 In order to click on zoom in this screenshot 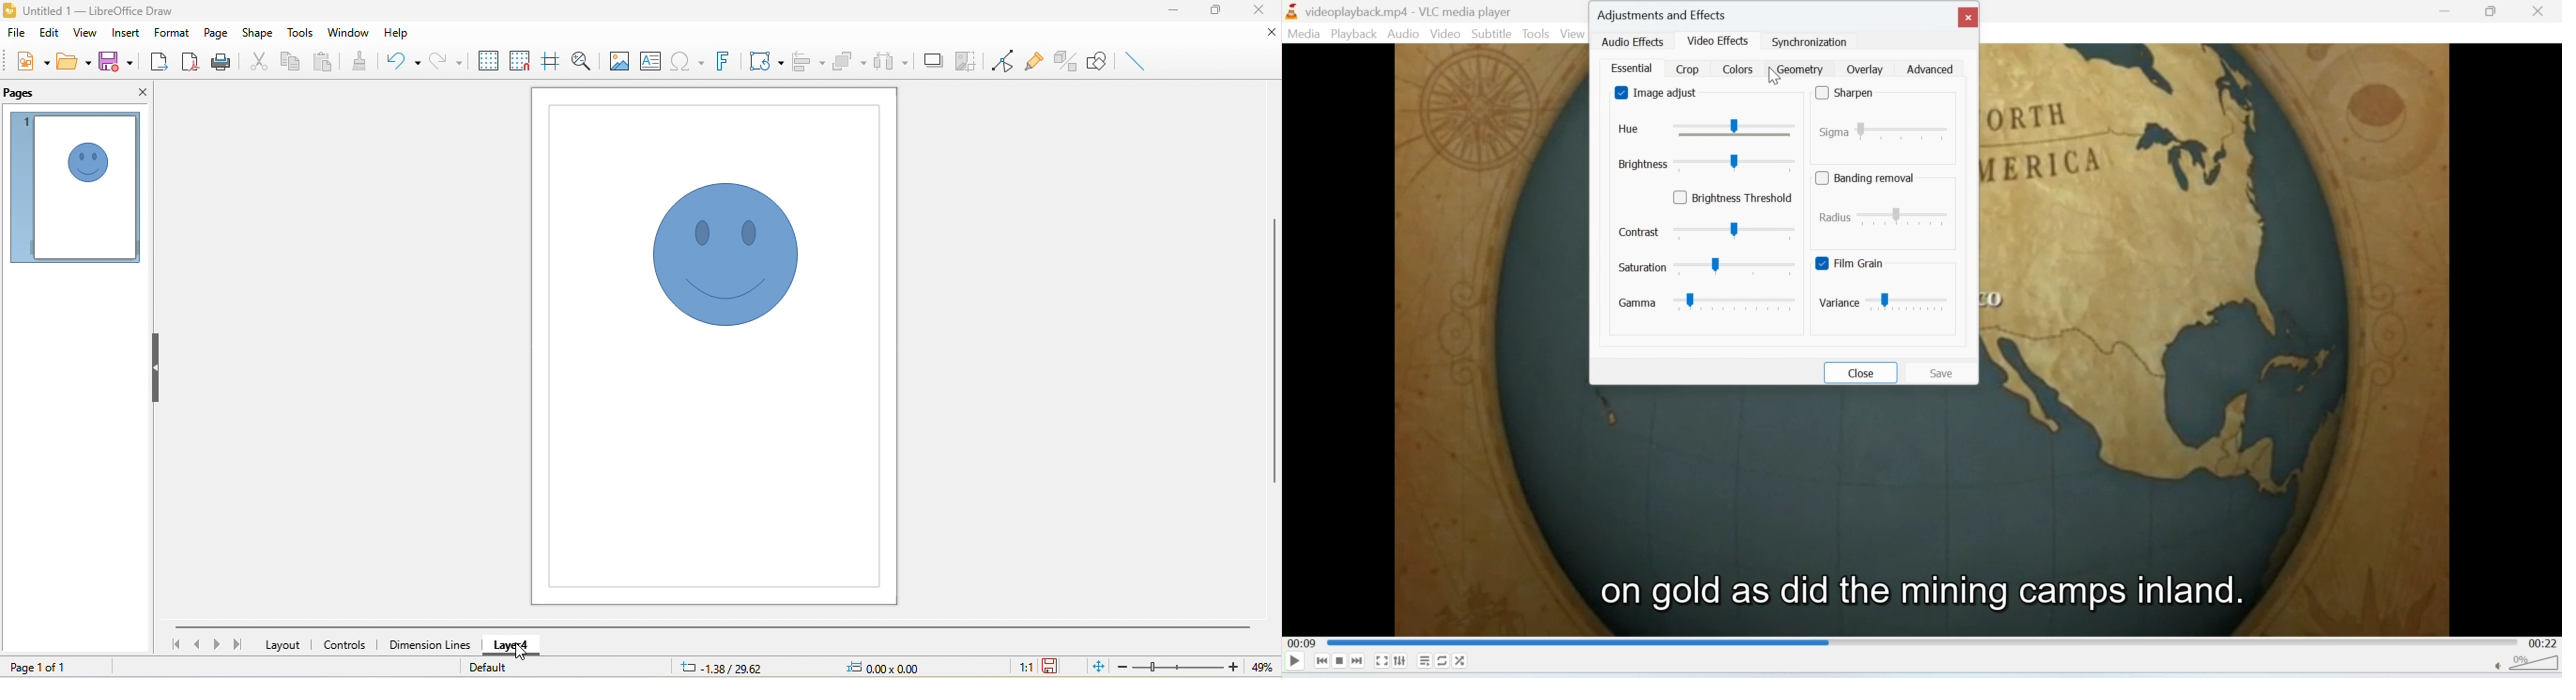, I will do `click(1178, 667)`.